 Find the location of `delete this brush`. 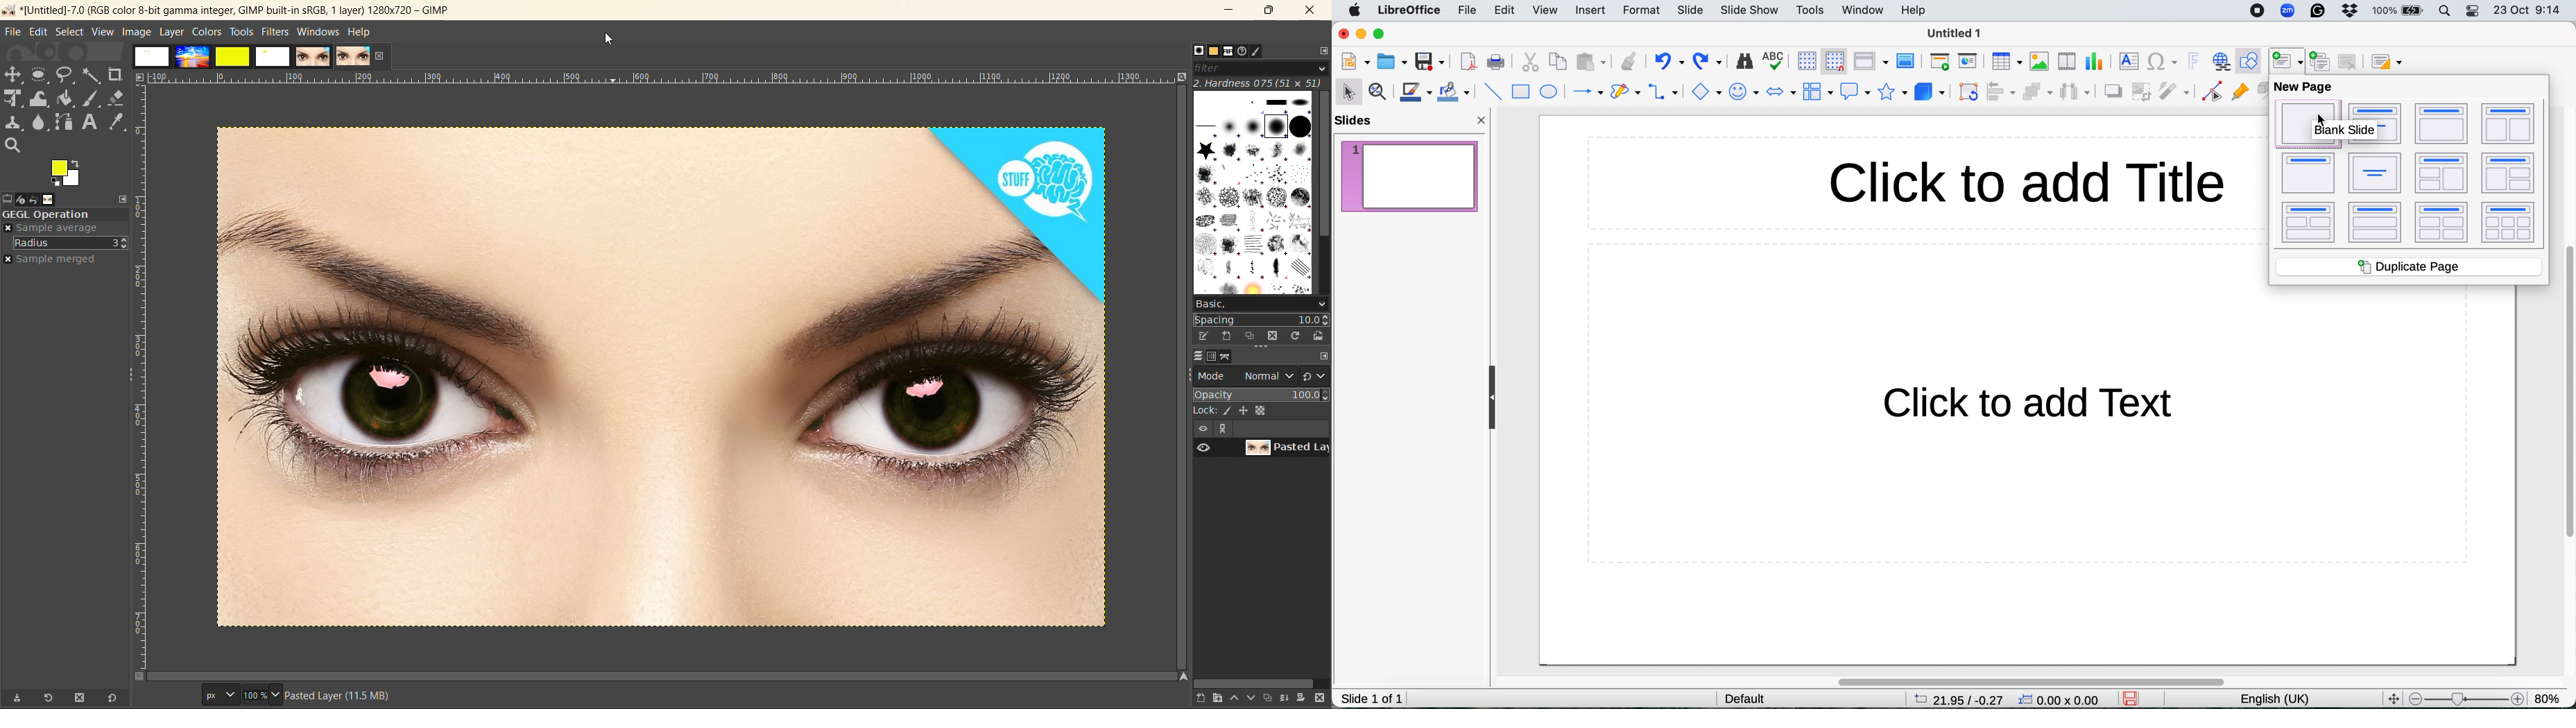

delete this brush is located at coordinates (1270, 336).